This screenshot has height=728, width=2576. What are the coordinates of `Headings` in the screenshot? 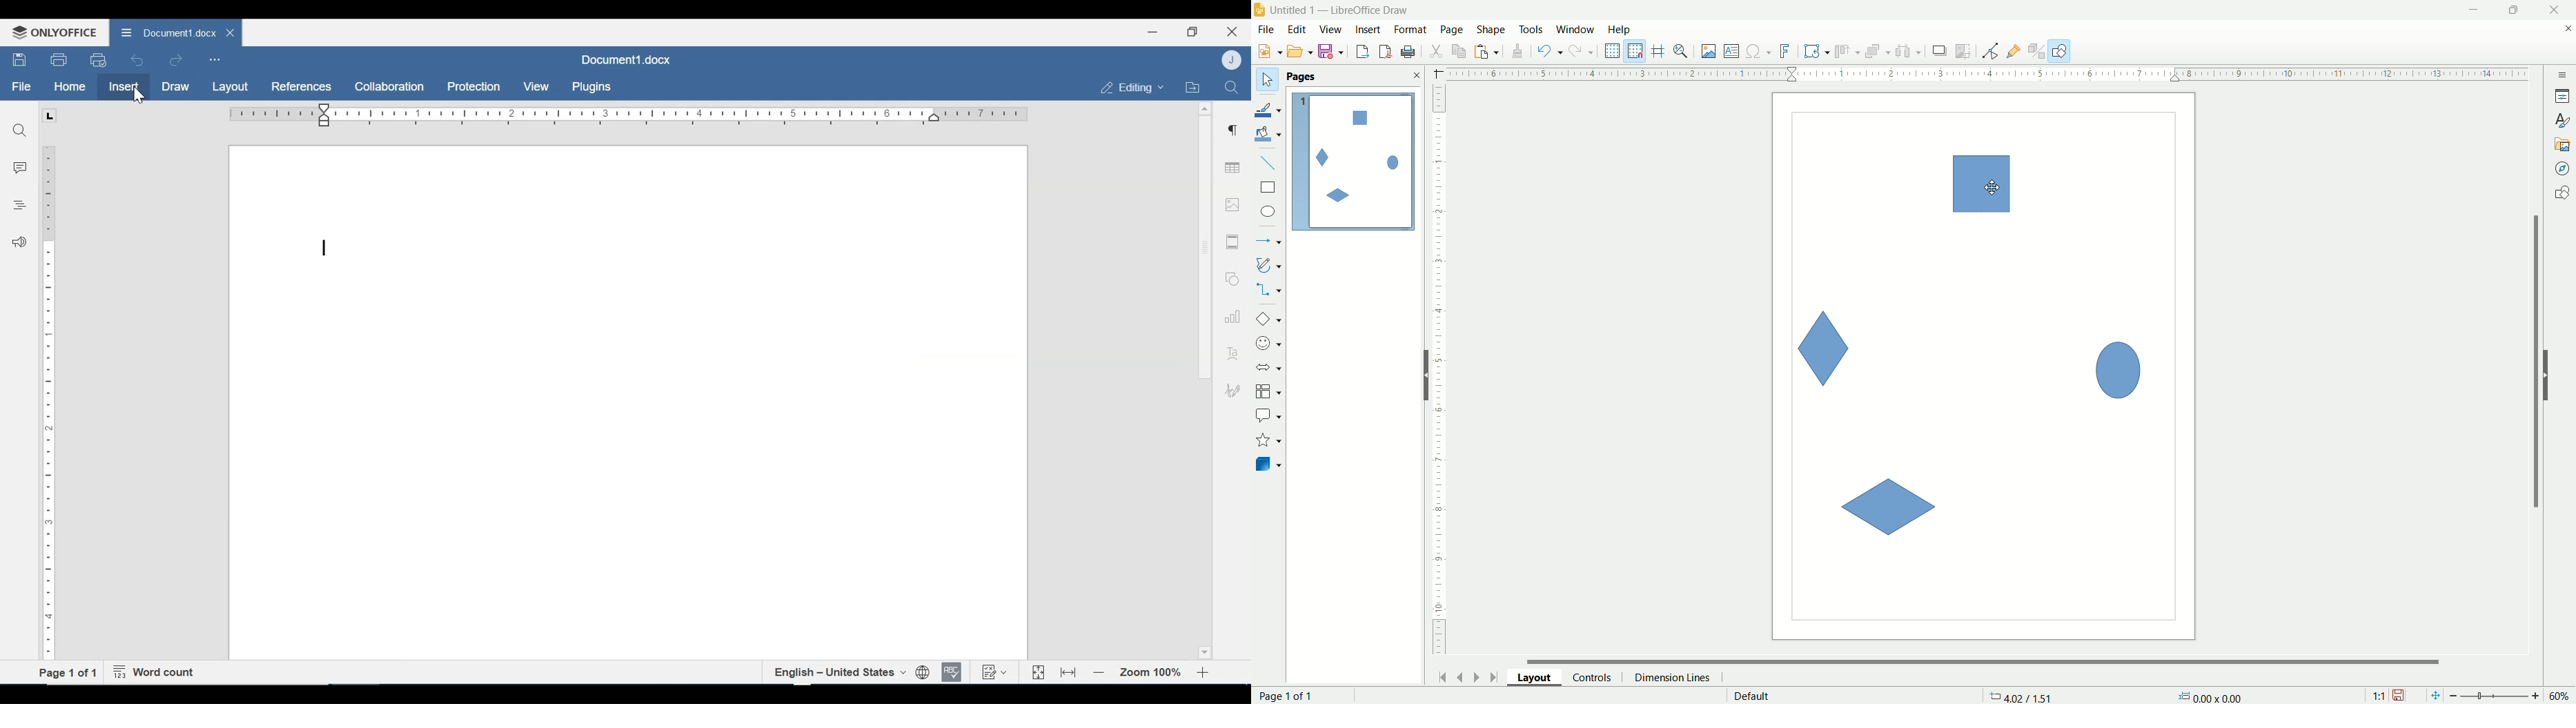 It's located at (19, 203).